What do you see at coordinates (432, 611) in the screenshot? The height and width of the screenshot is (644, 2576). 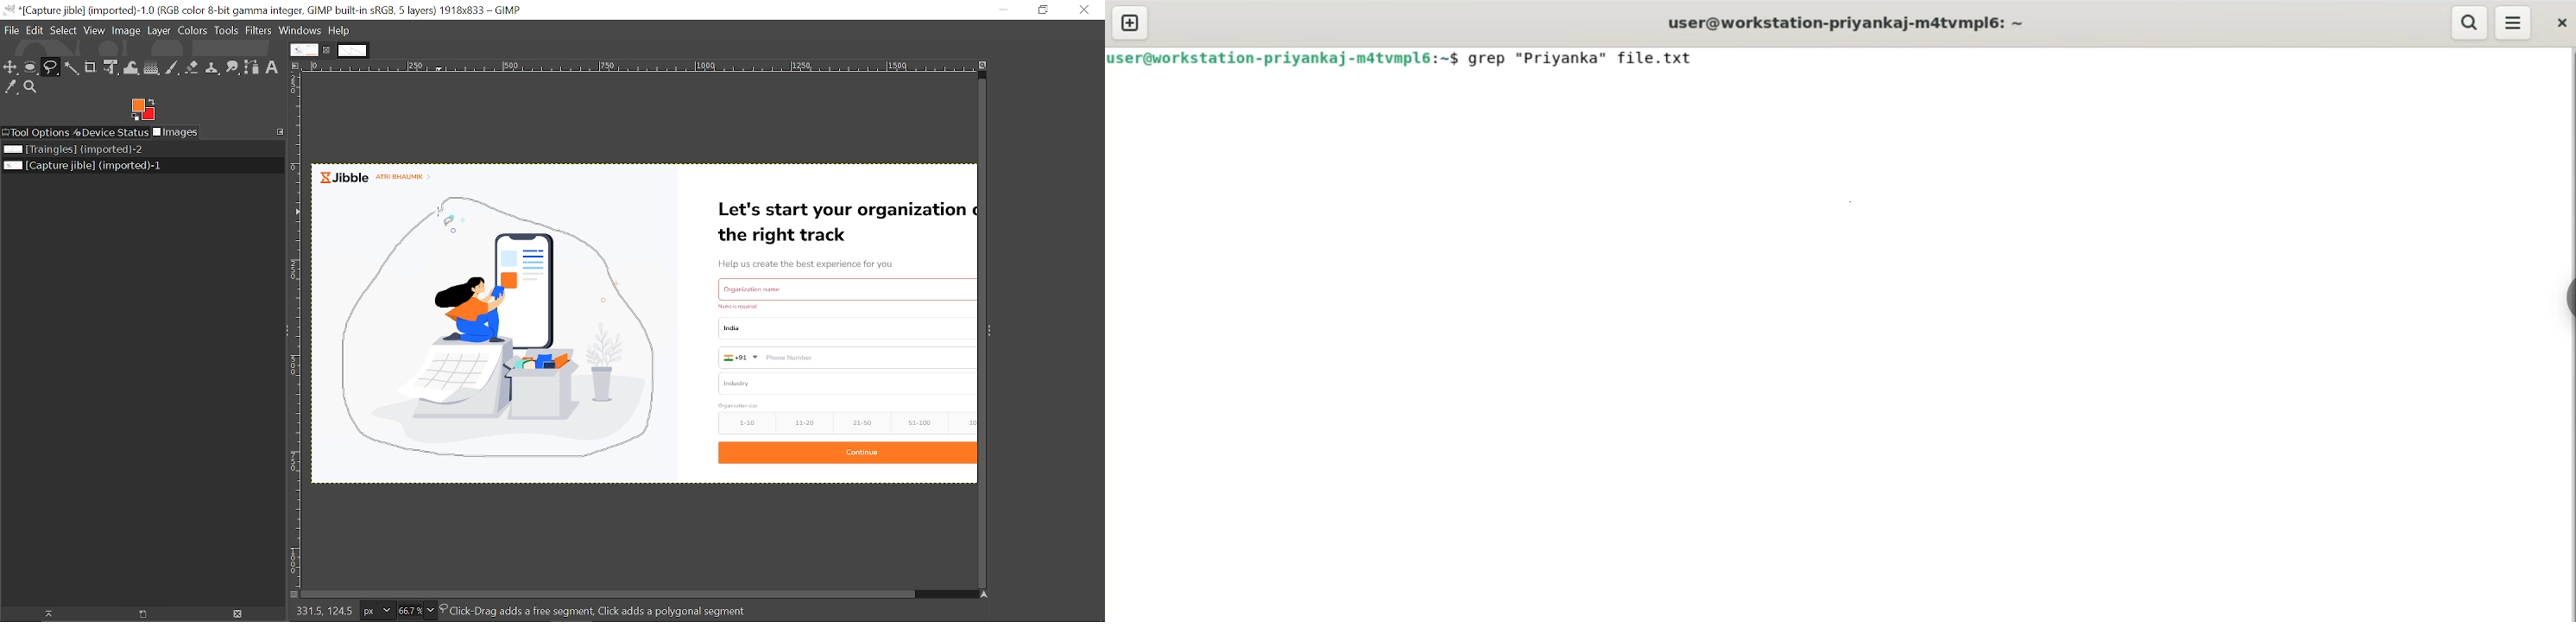 I see `Zoom options` at bounding box center [432, 611].